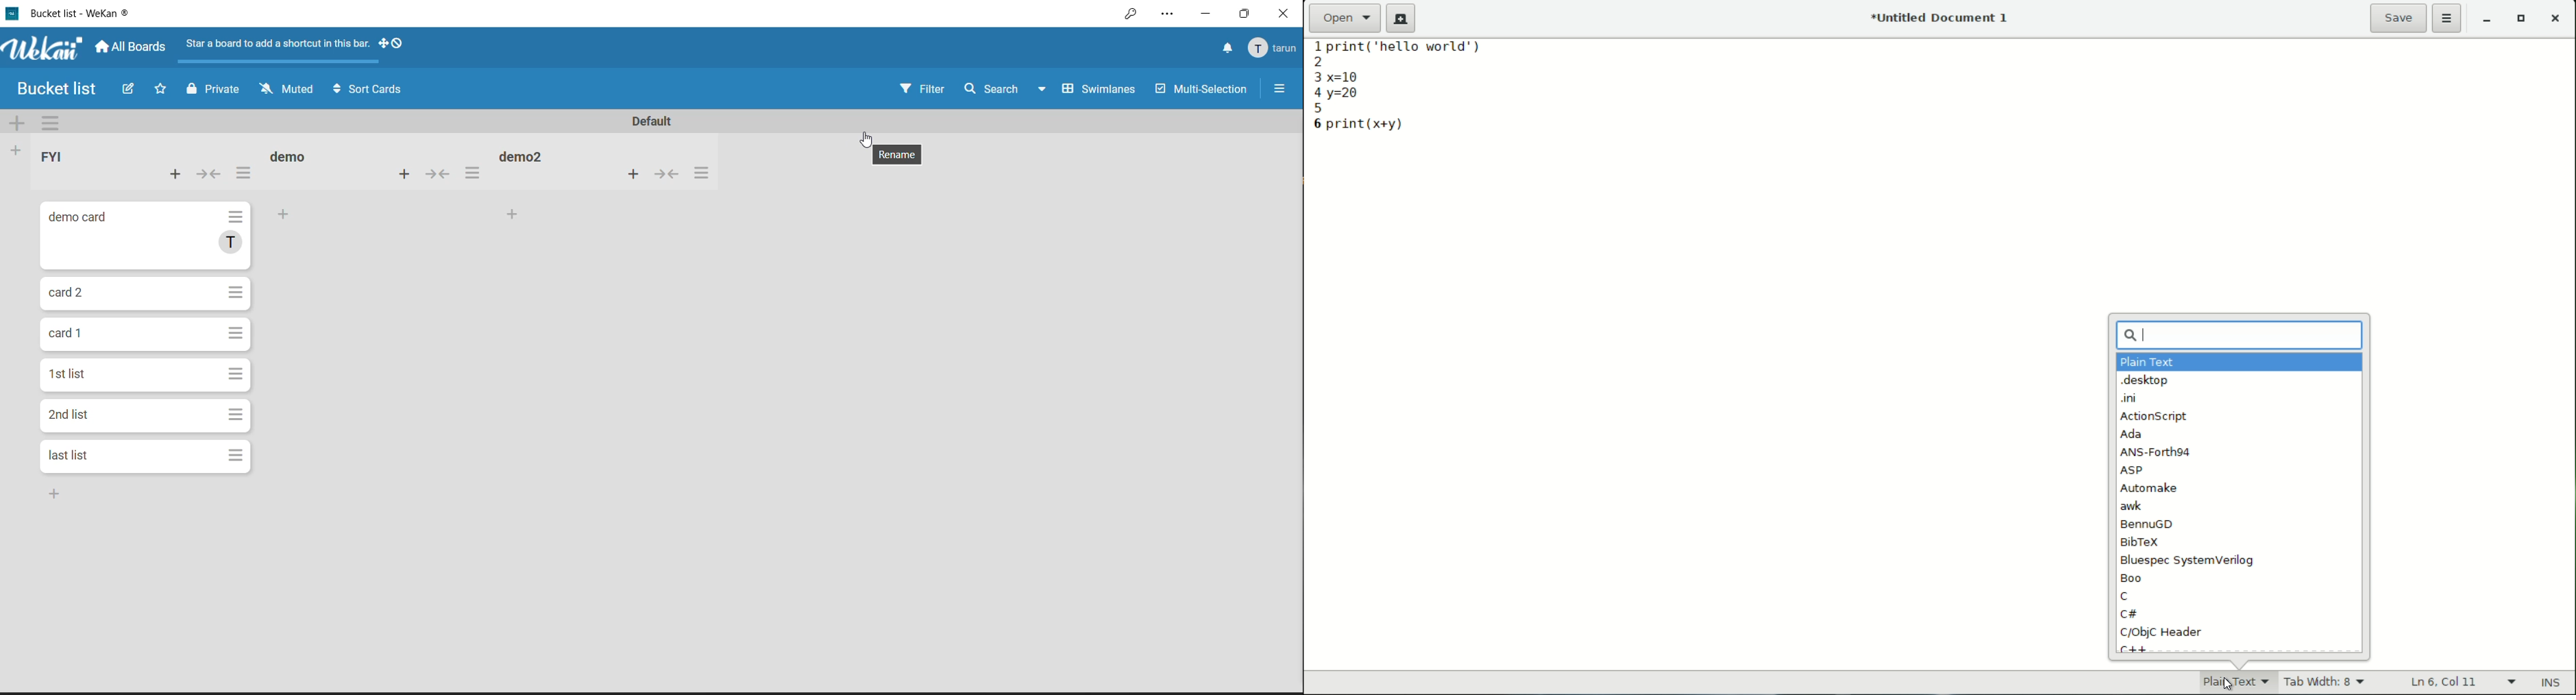 The width and height of the screenshot is (2576, 700). What do you see at coordinates (1347, 94) in the screenshot?
I see `y equation ` at bounding box center [1347, 94].